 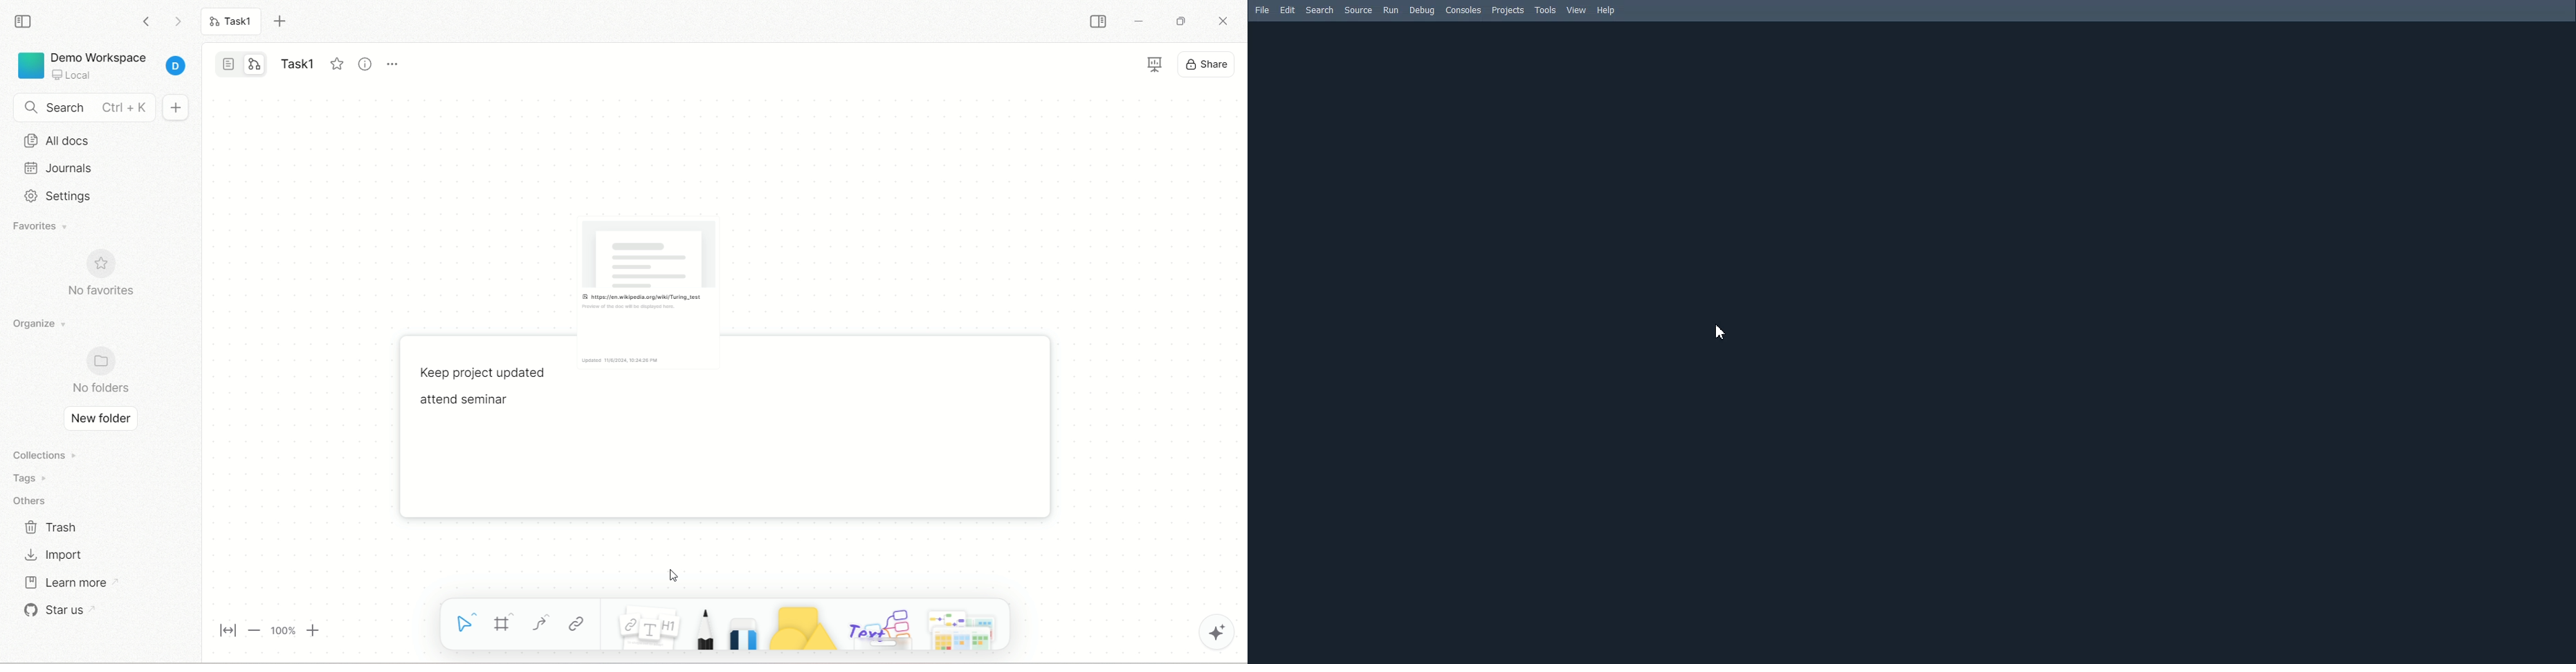 I want to click on Consoles, so click(x=1464, y=10).